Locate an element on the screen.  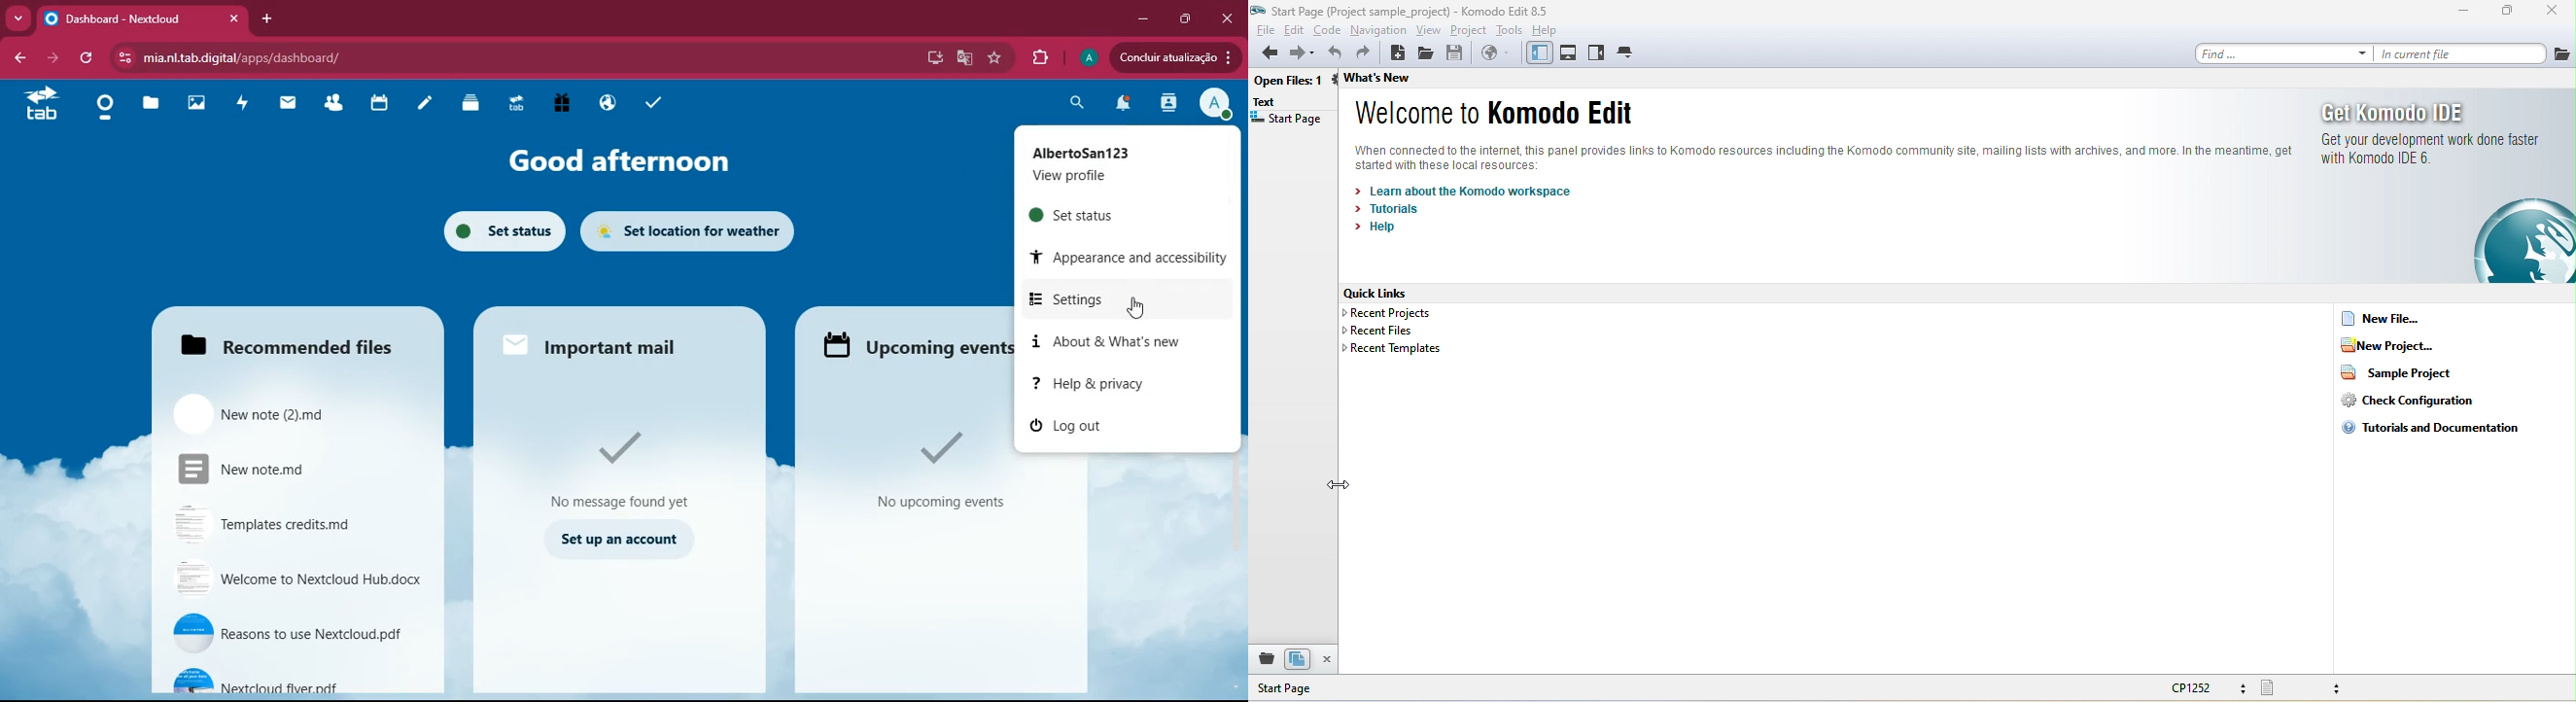
settings is located at coordinates (1123, 298).